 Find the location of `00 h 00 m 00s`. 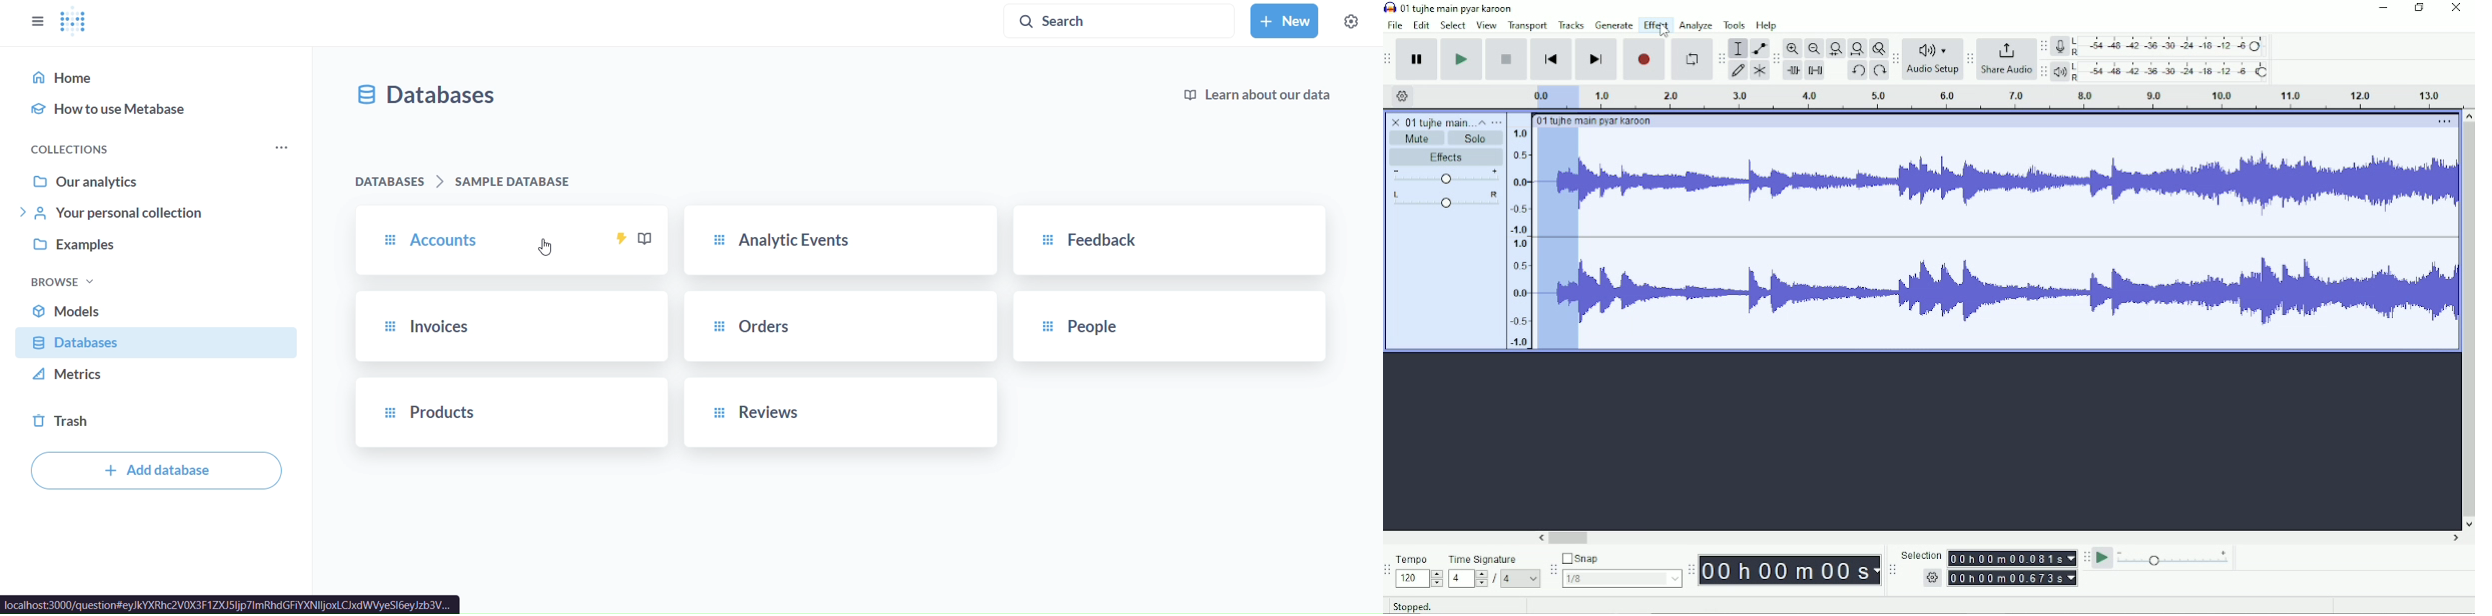

00 h 00 m 00s is located at coordinates (1790, 570).